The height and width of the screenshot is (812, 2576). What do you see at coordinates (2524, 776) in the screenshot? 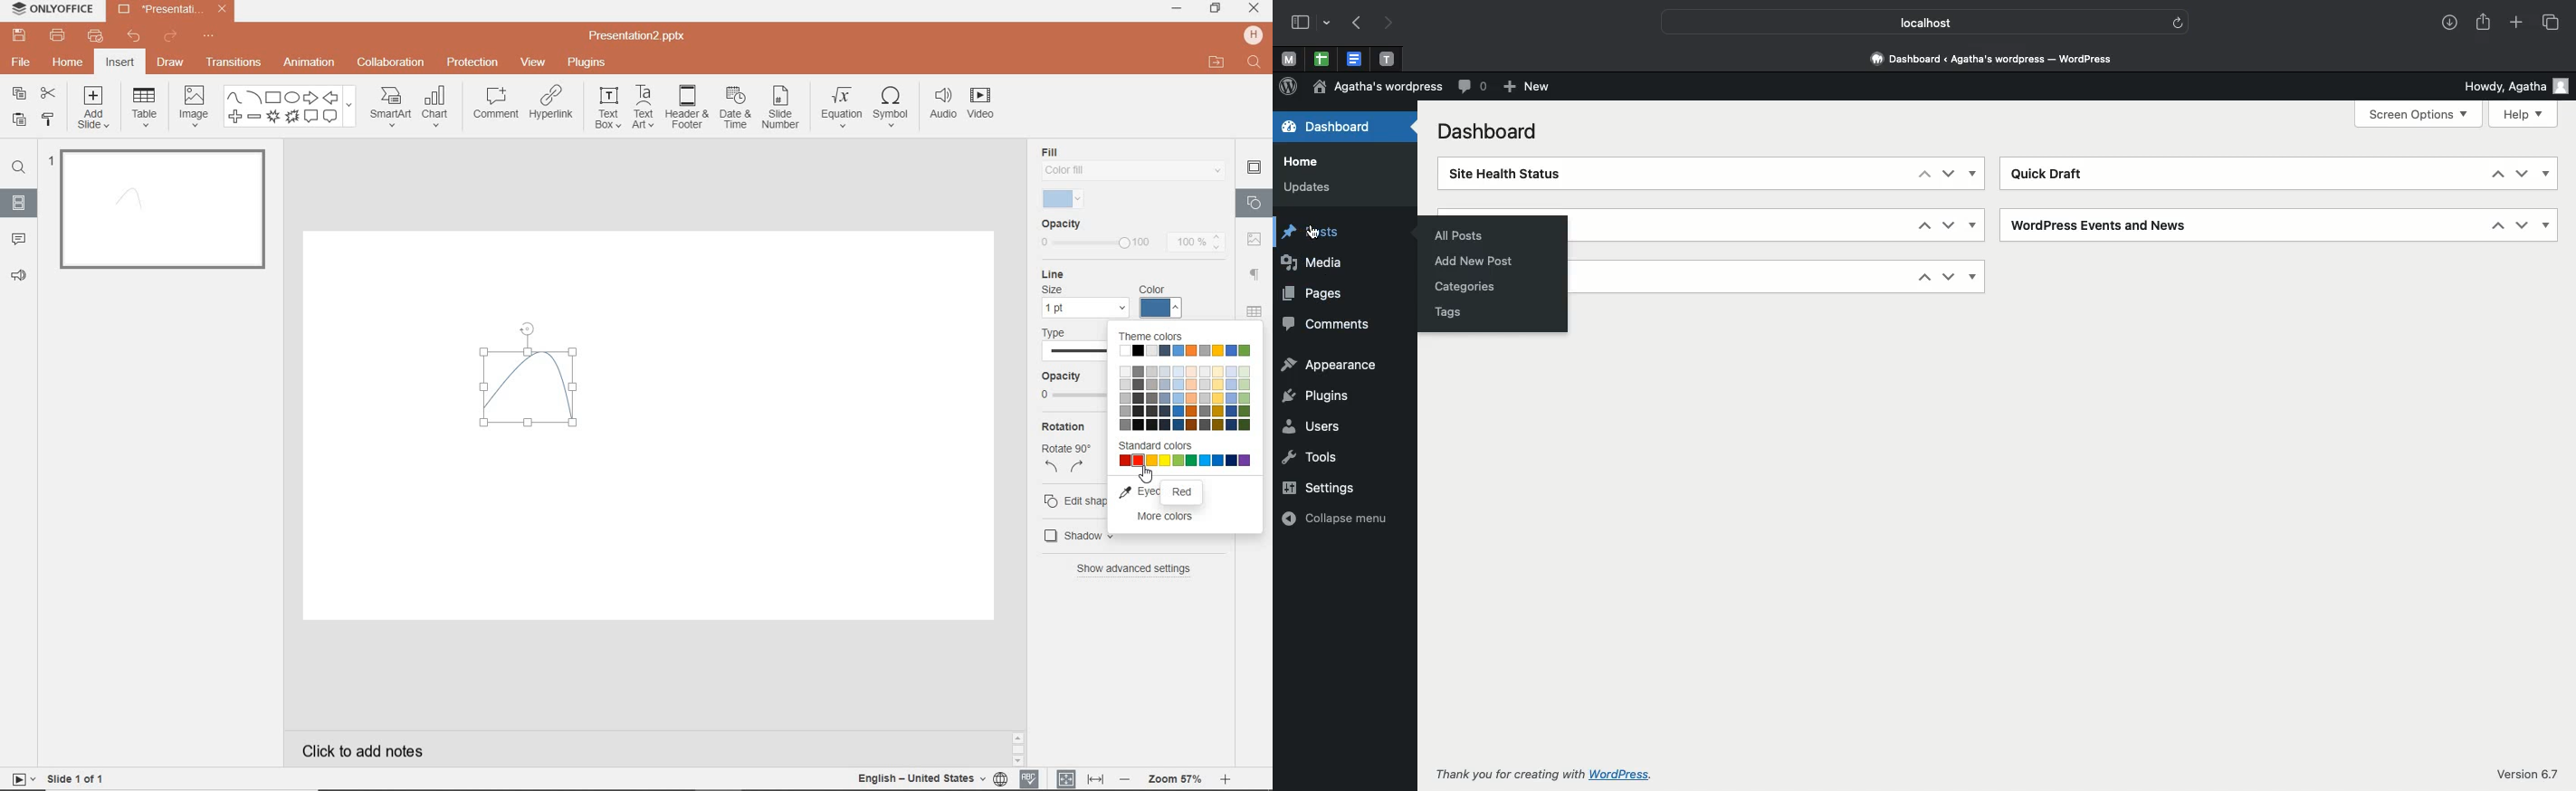
I see `Version 6.7` at bounding box center [2524, 776].